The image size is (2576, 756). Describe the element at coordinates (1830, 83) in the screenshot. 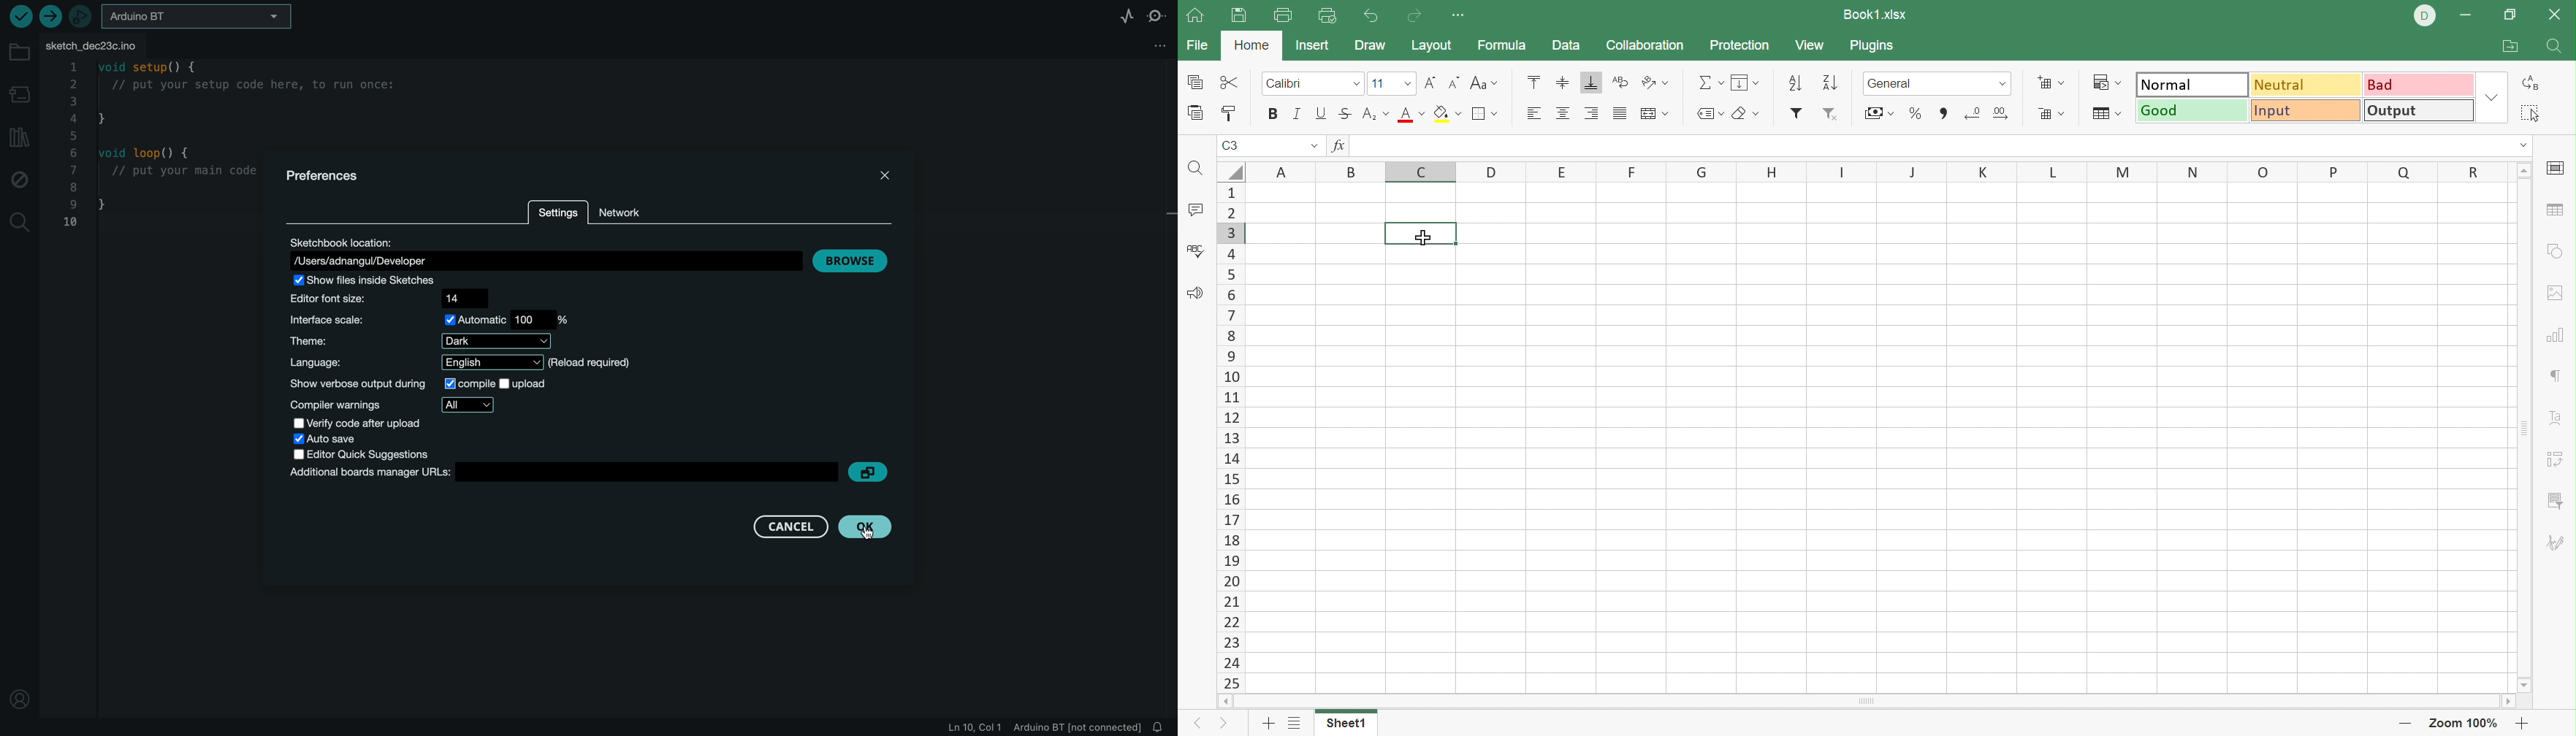

I see `Sort descending` at that location.